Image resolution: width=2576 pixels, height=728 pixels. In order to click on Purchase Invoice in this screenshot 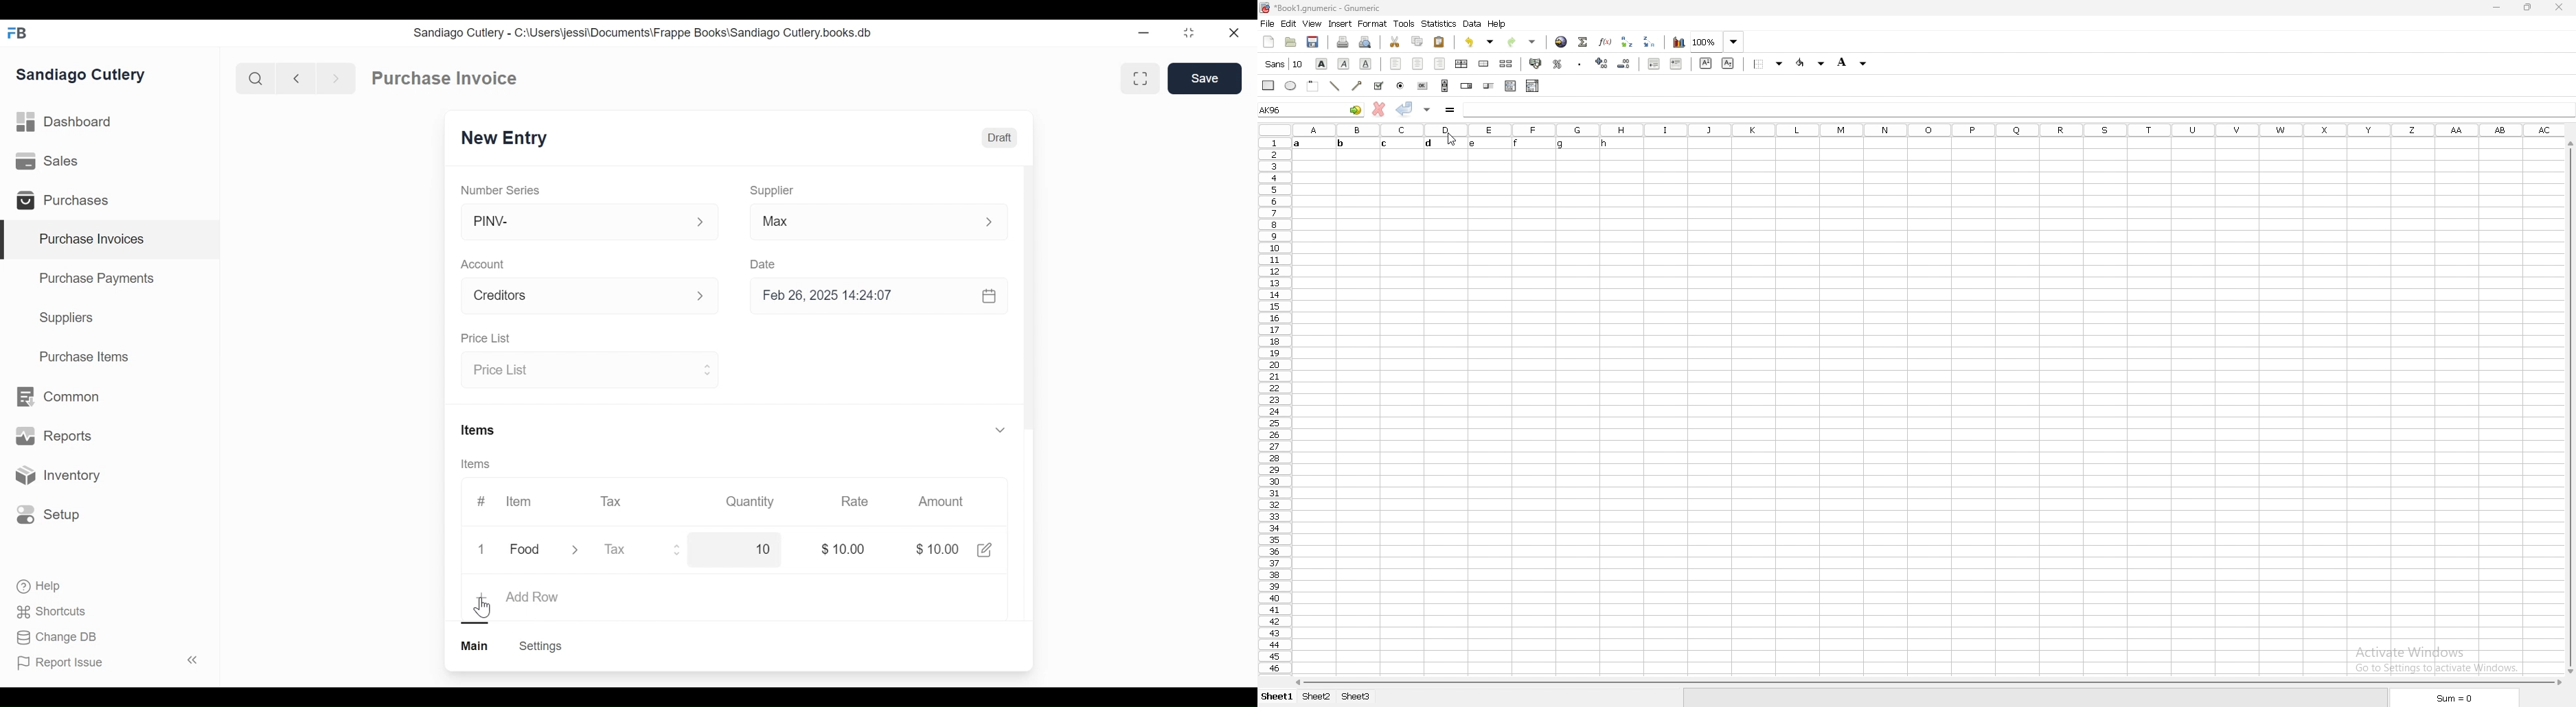, I will do `click(446, 79)`.